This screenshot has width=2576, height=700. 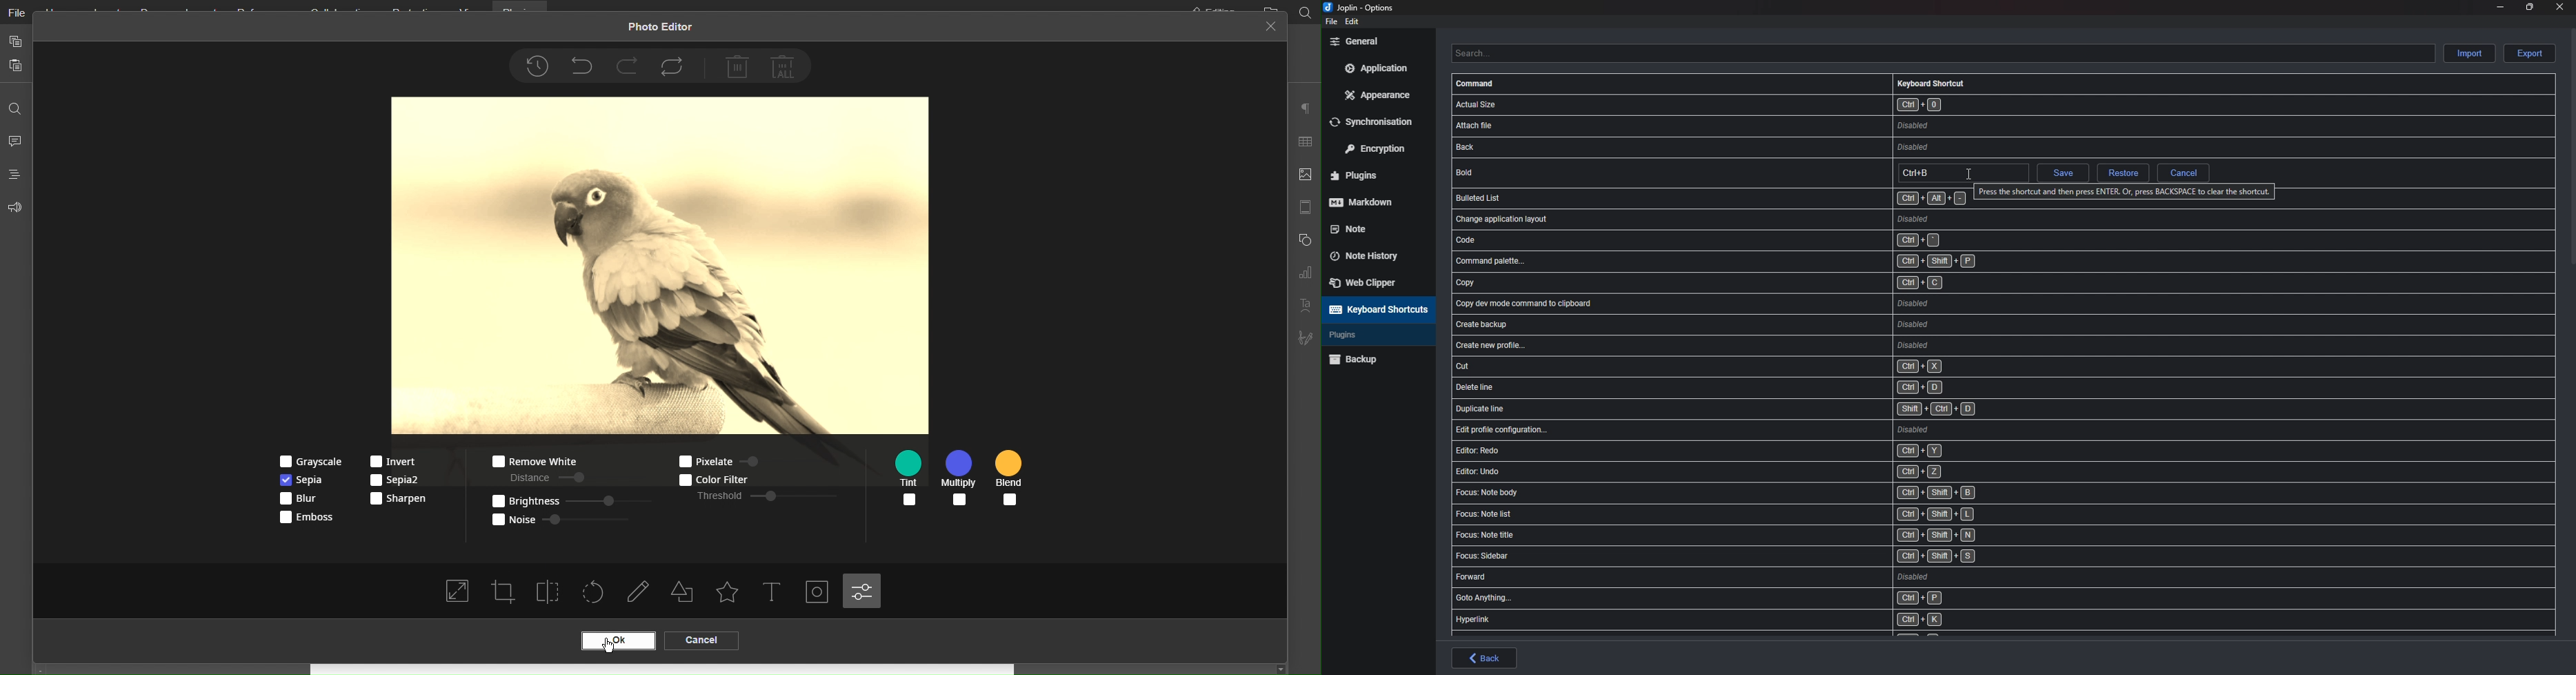 What do you see at coordinates (2530, 7) in the screenshot?
I see `Resize` at bounding box center [2530, 7].